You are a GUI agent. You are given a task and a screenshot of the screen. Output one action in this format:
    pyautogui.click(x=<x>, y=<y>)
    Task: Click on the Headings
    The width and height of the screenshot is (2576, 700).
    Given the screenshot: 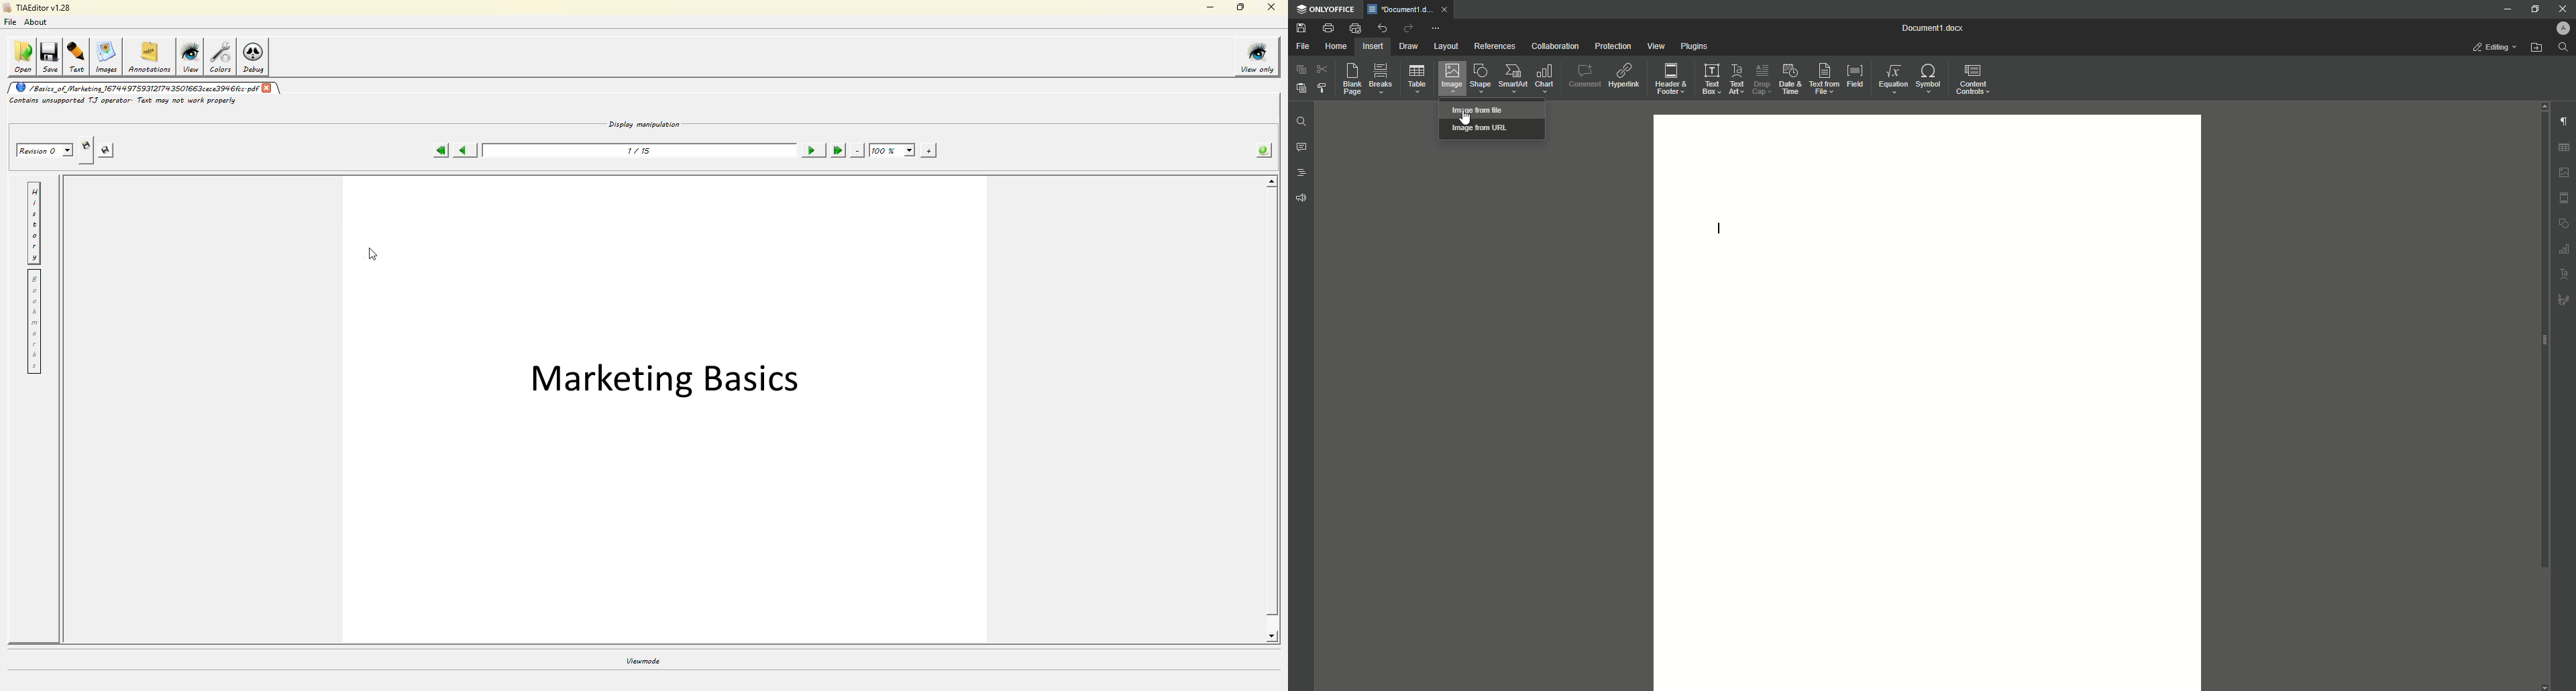 What is the action you would take?
    pyautogui.click(x=1301, y=172)
    